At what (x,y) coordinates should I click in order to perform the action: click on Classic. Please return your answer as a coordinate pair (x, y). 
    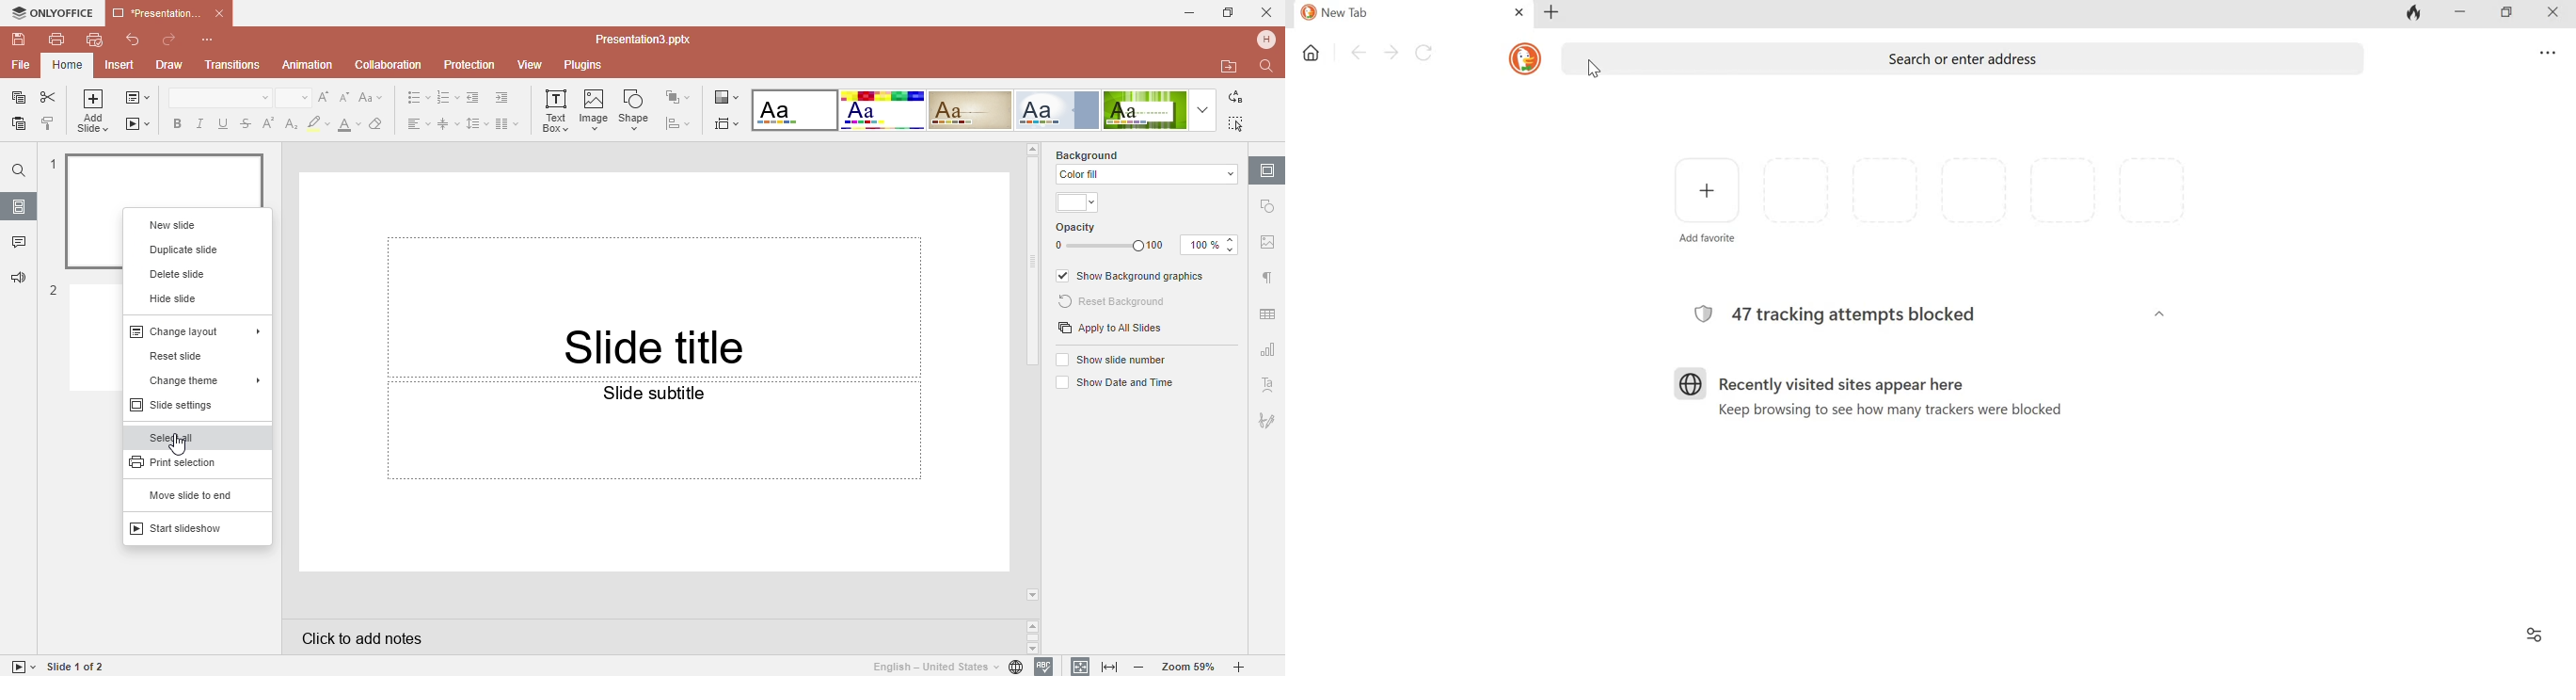
    Looking at the image, I should click on (971, 110).